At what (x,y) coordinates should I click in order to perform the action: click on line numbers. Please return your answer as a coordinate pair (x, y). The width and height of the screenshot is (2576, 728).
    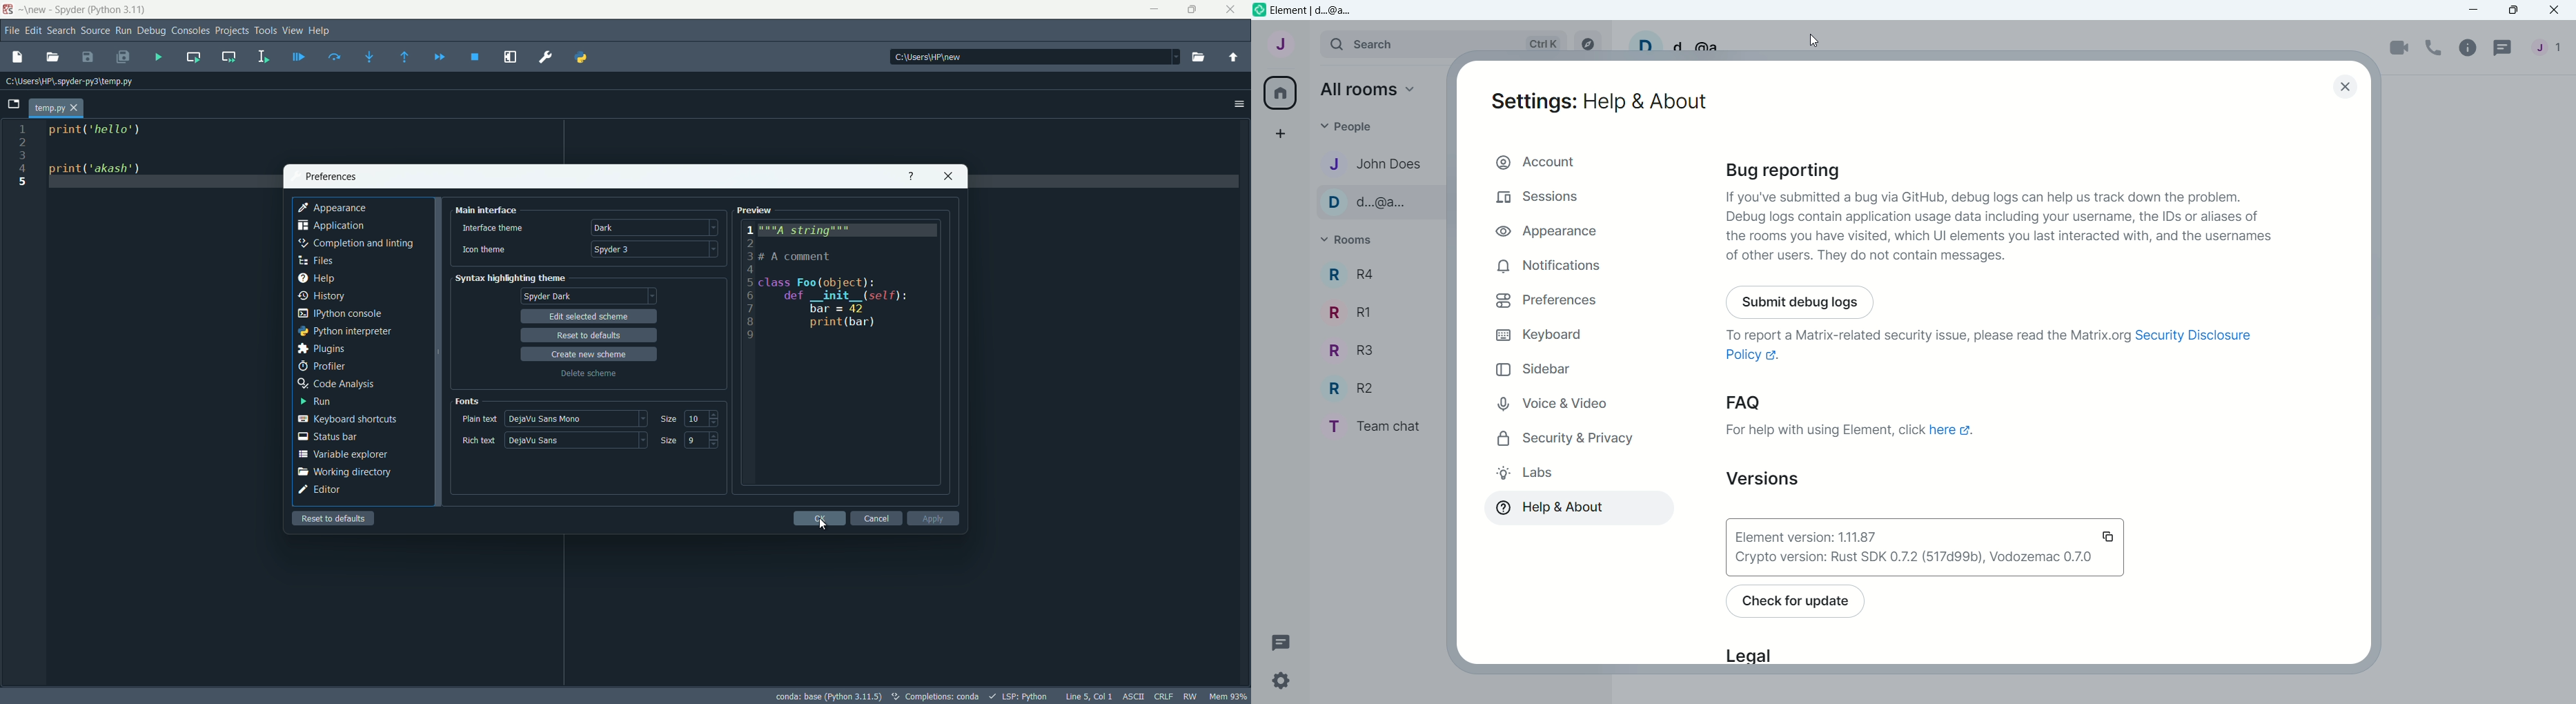
    Looking at the image, I should click on (22, 156).